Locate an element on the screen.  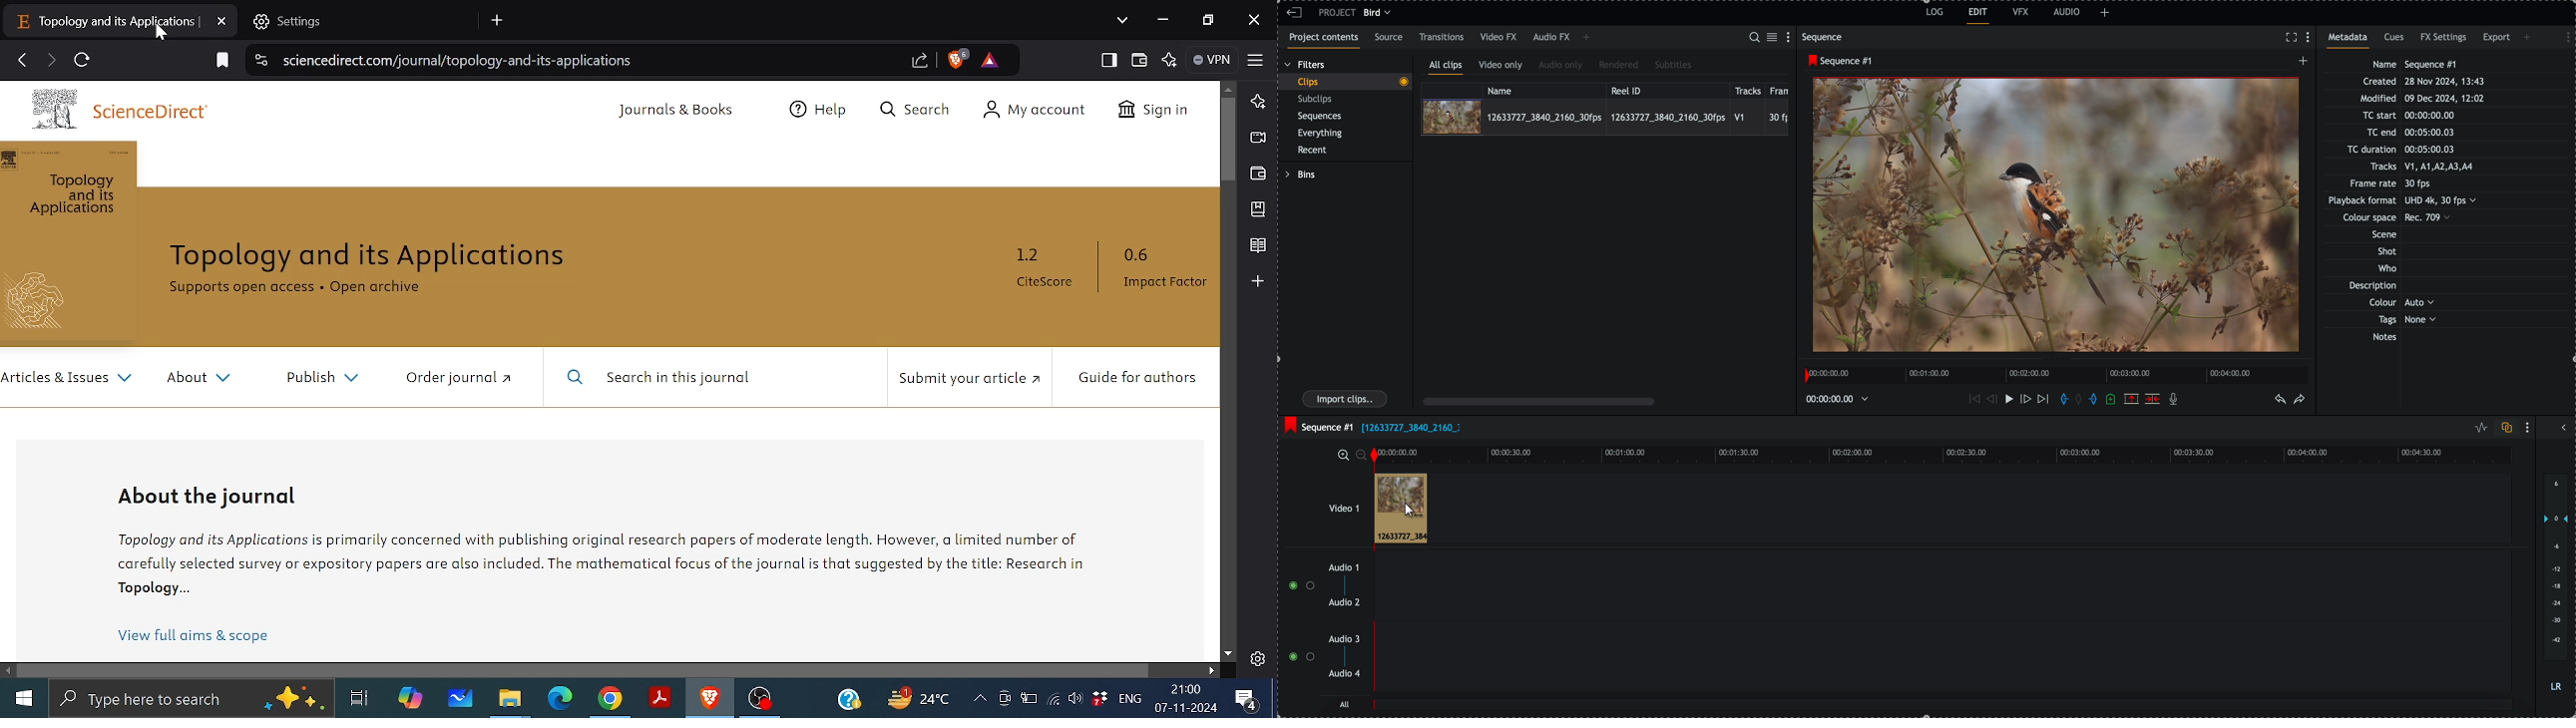
zoom in is located at coordinates (1342, 454).